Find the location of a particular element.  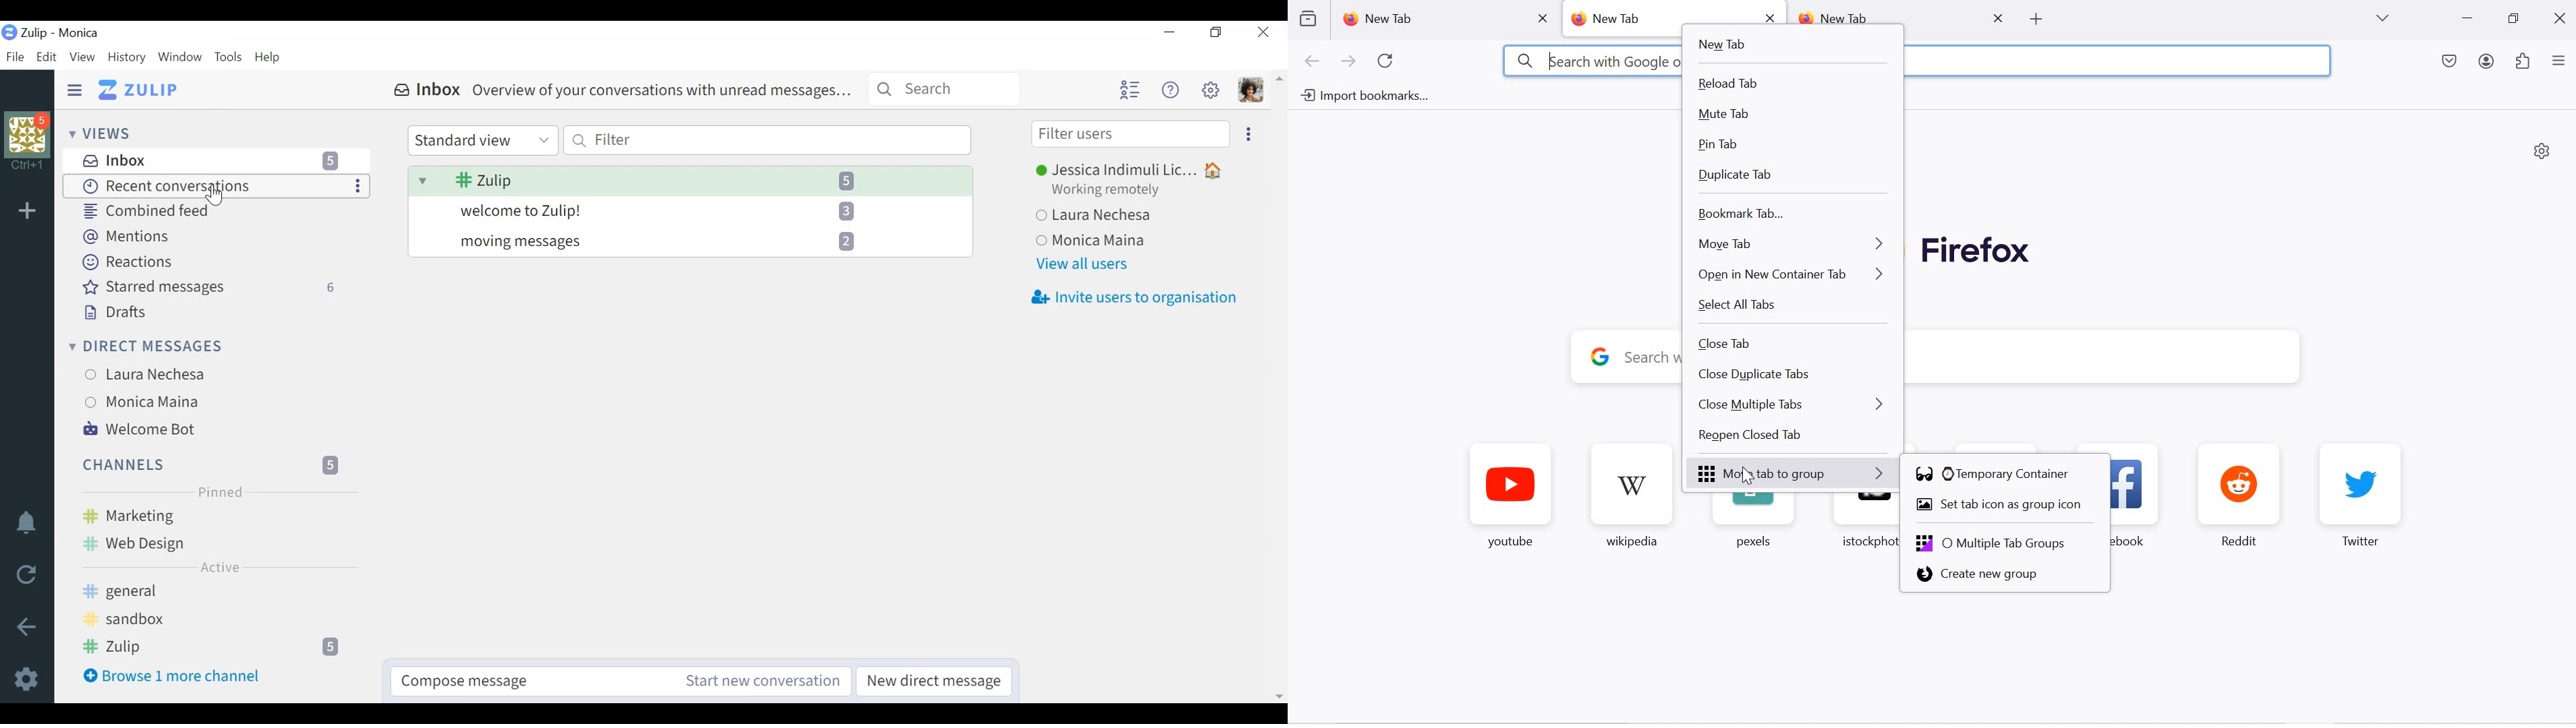

Ellipsis is located at coordinates (359, 186).